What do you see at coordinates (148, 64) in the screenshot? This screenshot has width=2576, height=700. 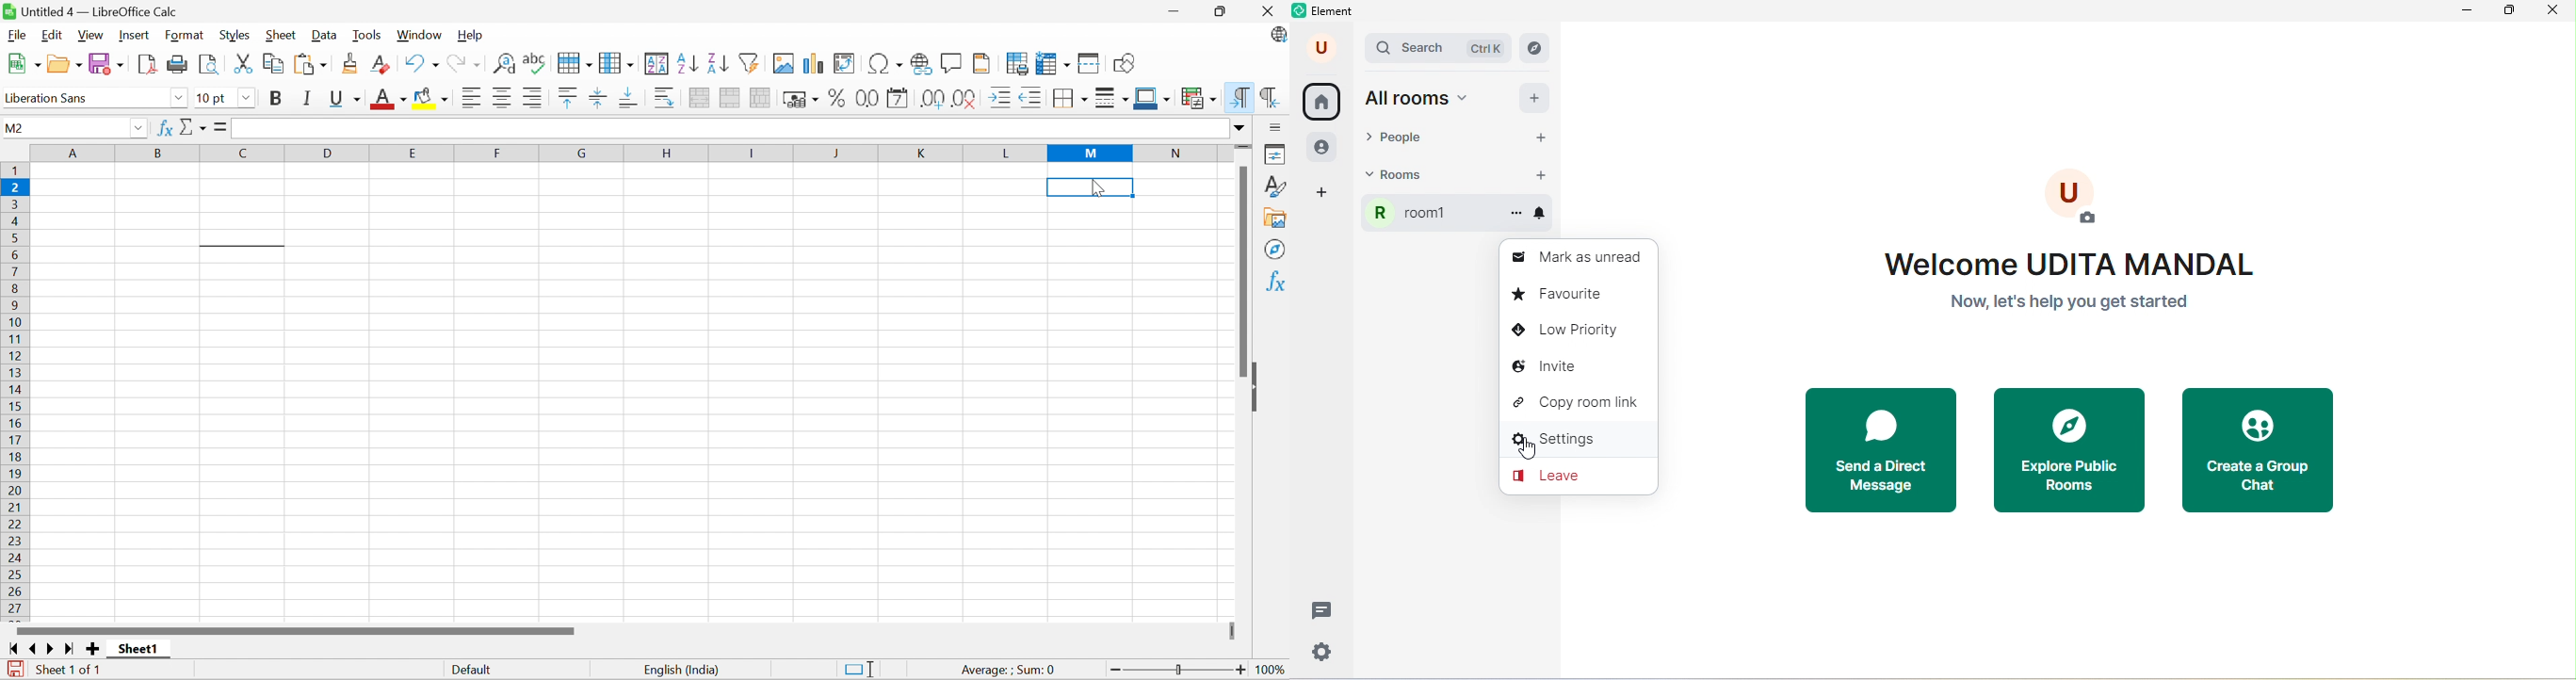 I see `Export as PDF` at bounding box center [148, 64].